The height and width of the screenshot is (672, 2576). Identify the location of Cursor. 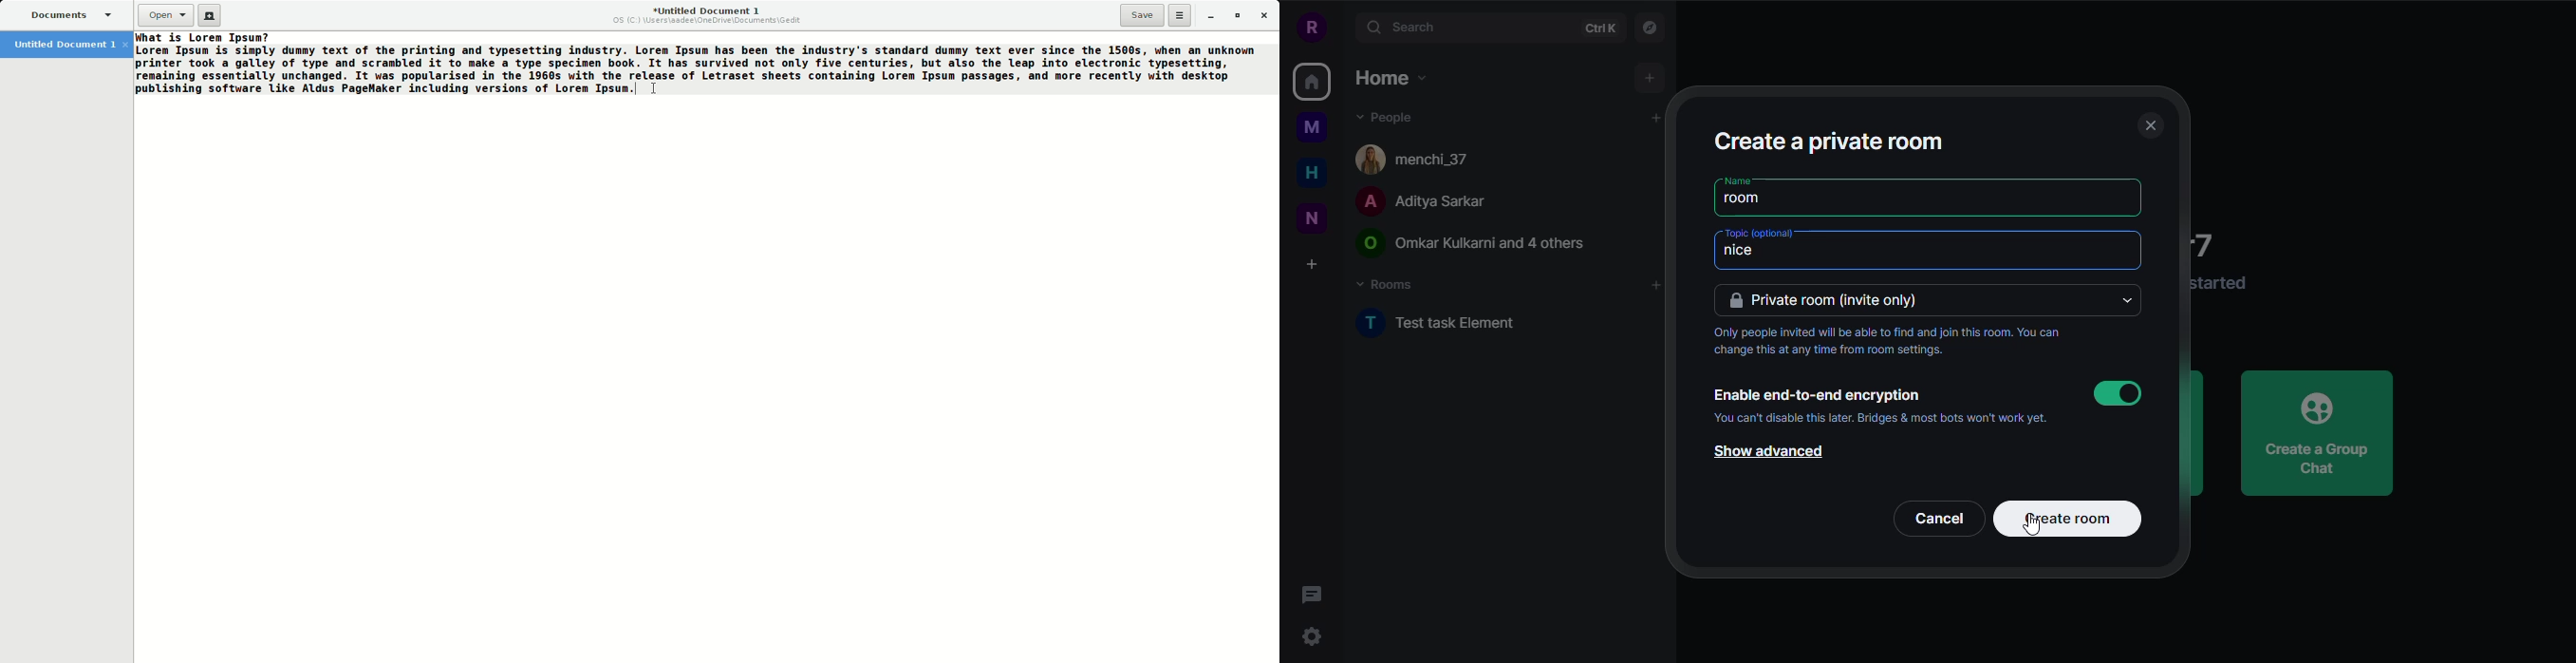
(2034, 524).